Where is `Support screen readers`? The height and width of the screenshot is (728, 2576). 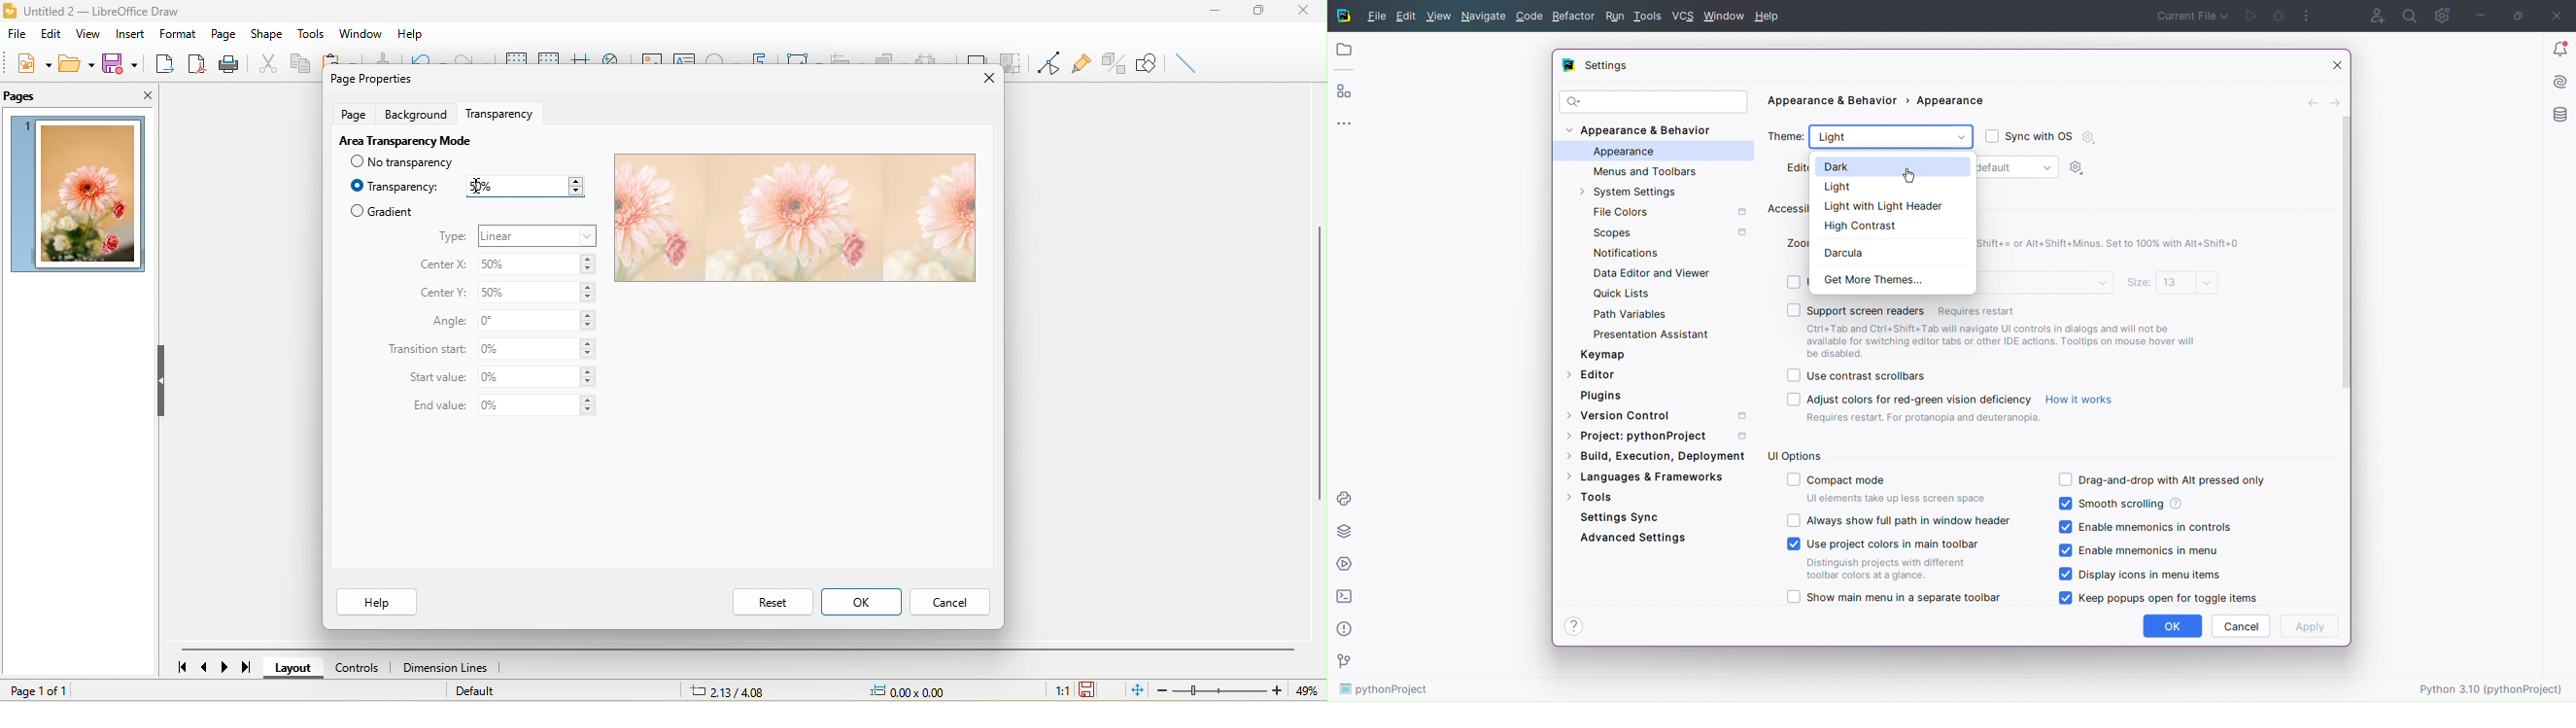
Support screen readers is located at coordinates (1998, 308).